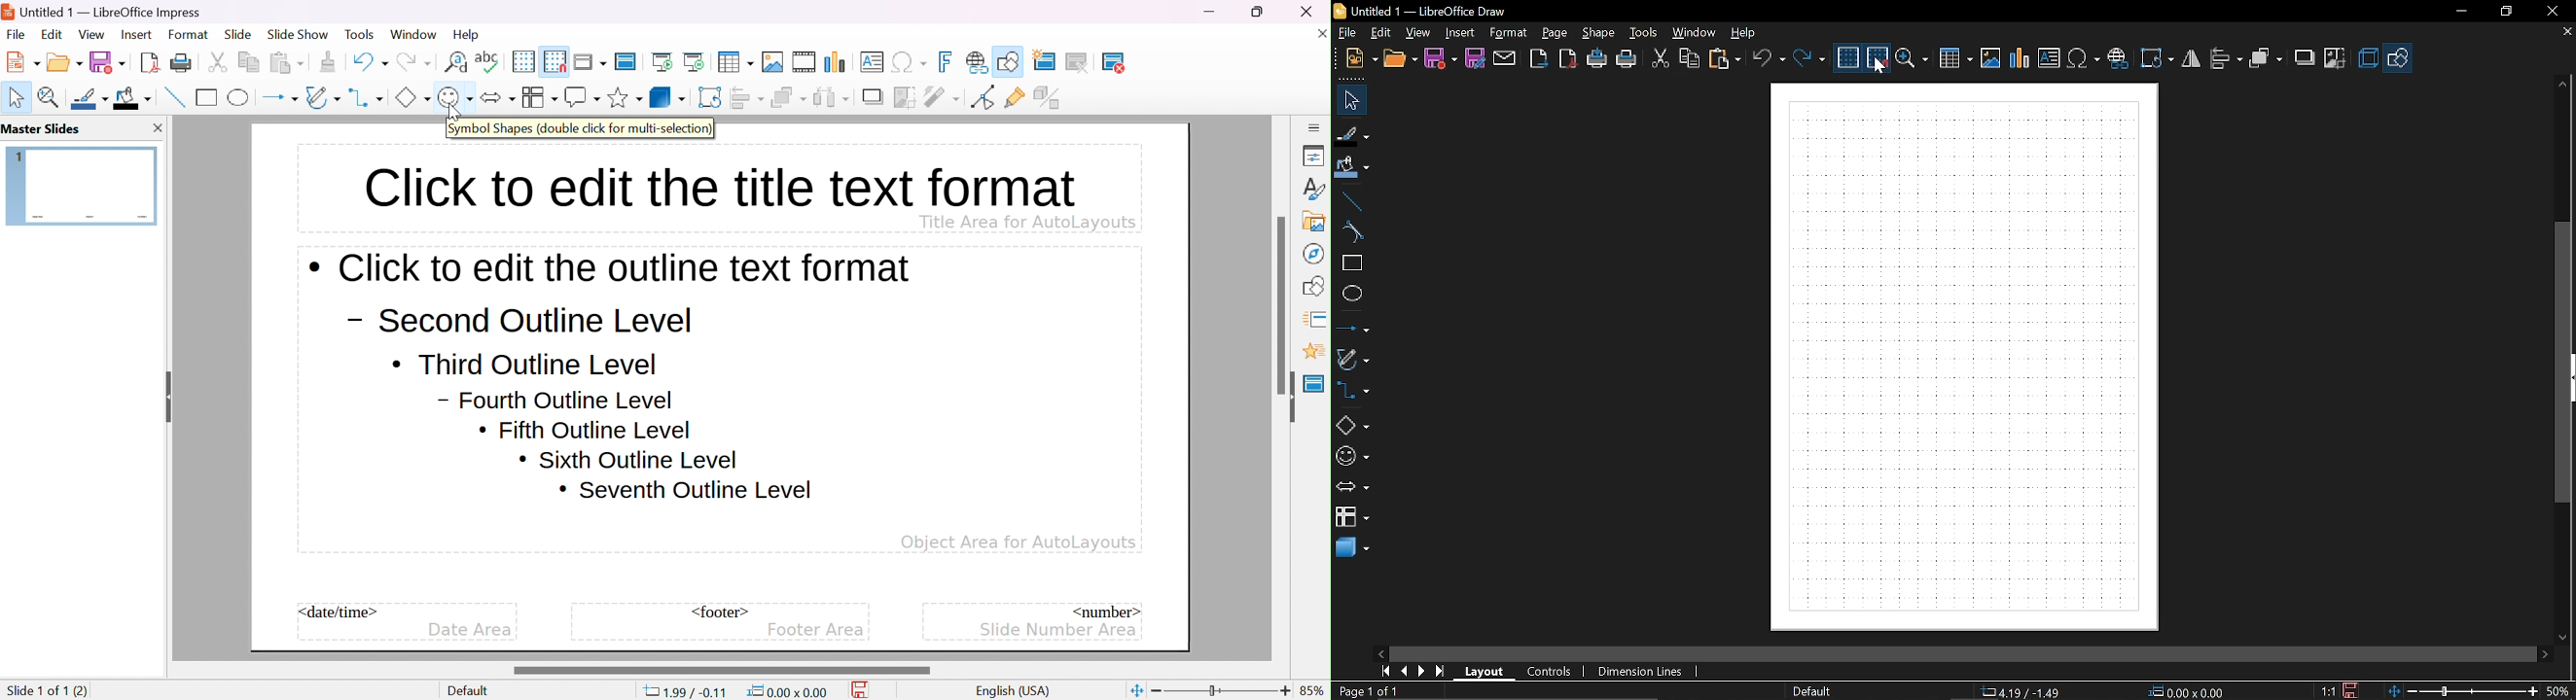 This screenshot has width=2576, height=700. Describe the element at coordinates (1314, 351) in the screenshot. I see `animation` at that location.